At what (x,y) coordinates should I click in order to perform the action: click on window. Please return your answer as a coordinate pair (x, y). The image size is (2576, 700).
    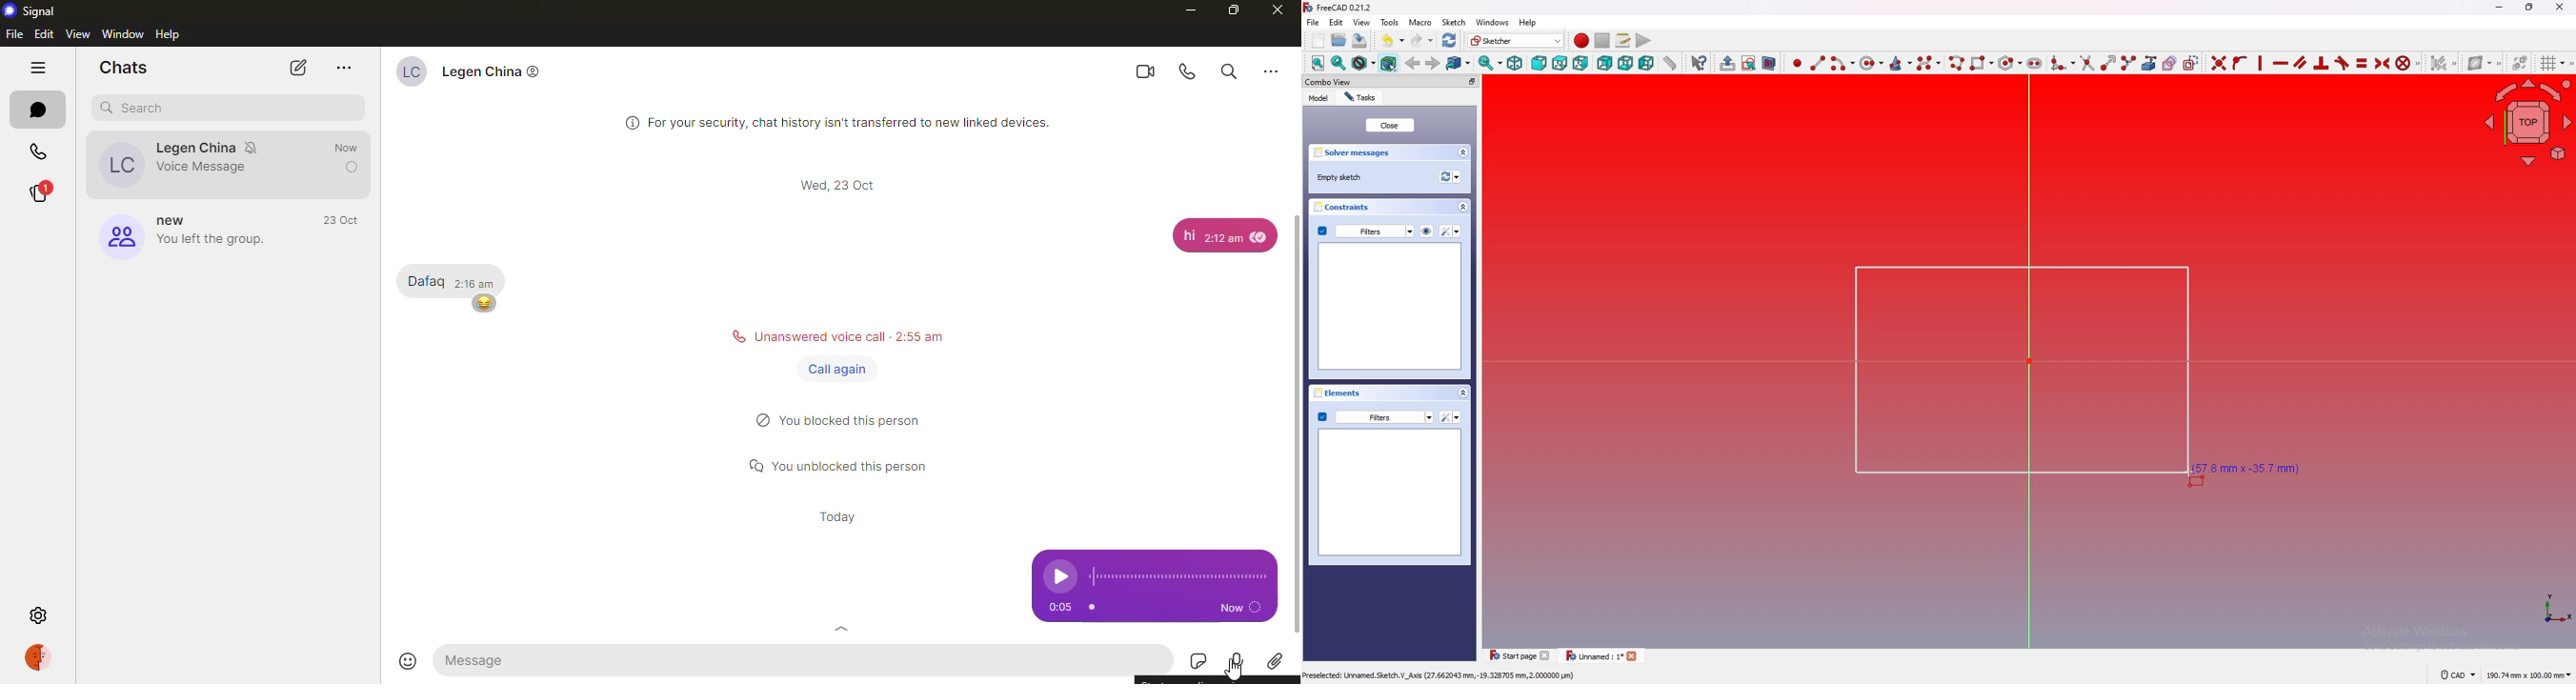
    Looking at the image, I should click on (124, 32).